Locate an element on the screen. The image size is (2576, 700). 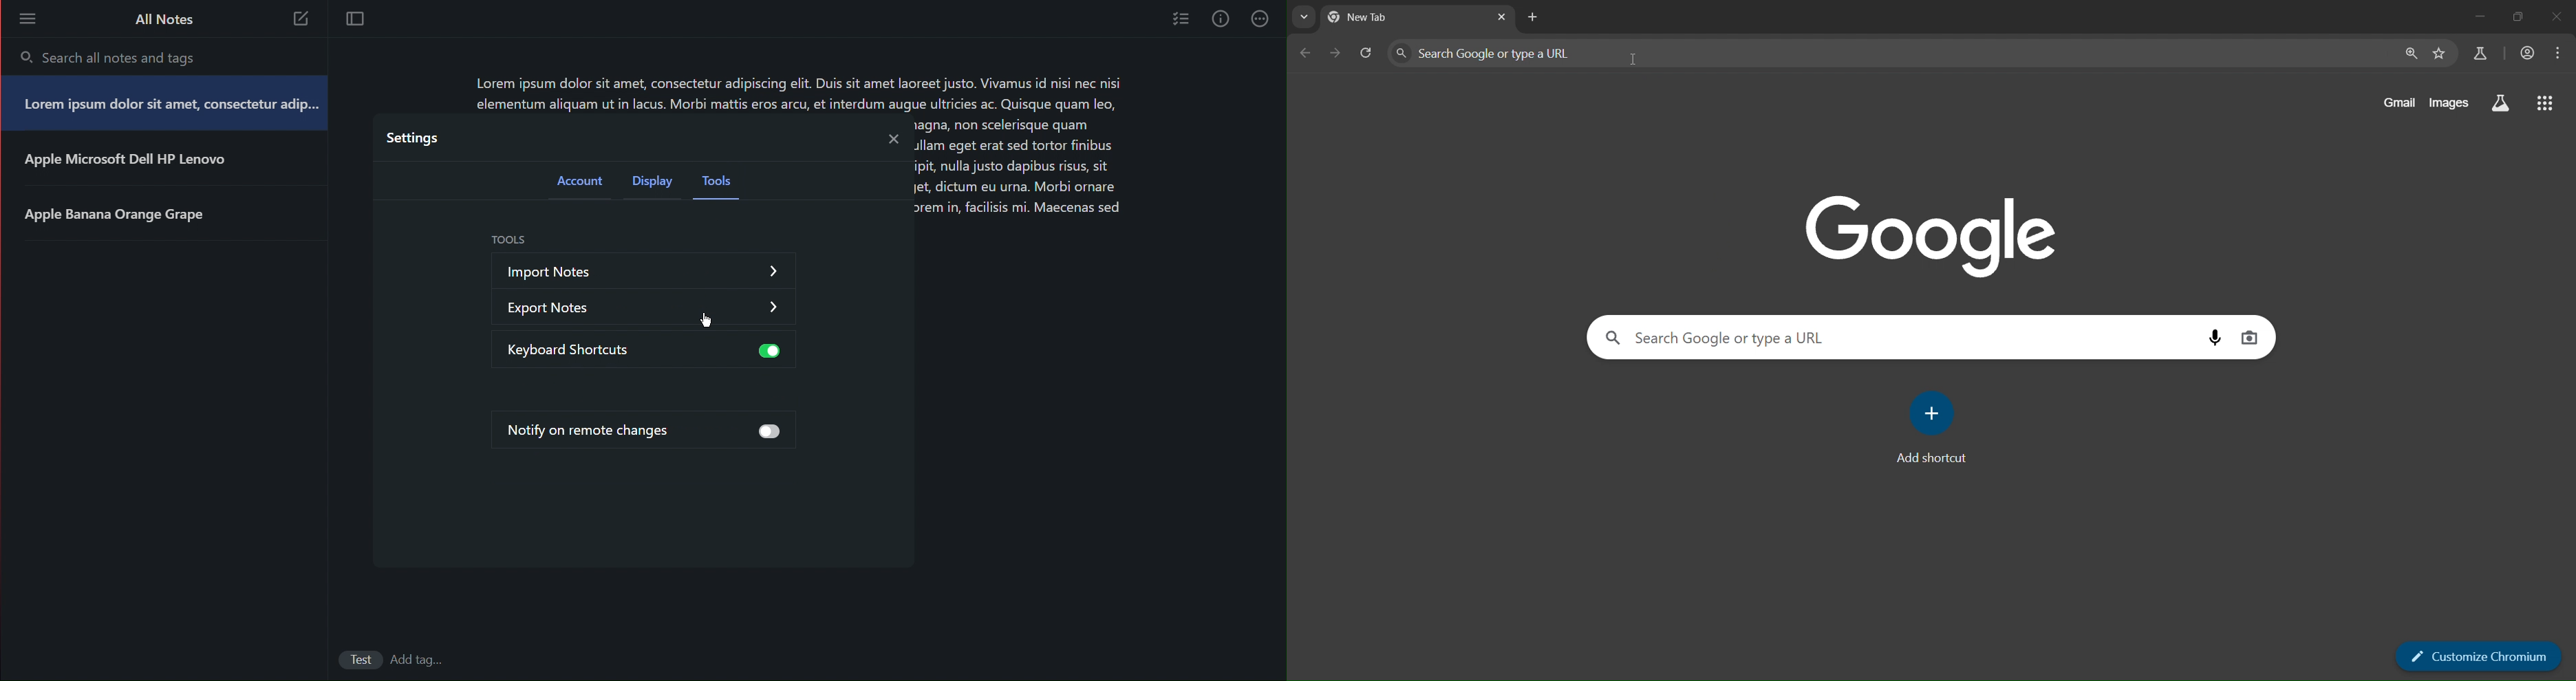
Export Notes is located at coordinates (588, 305).